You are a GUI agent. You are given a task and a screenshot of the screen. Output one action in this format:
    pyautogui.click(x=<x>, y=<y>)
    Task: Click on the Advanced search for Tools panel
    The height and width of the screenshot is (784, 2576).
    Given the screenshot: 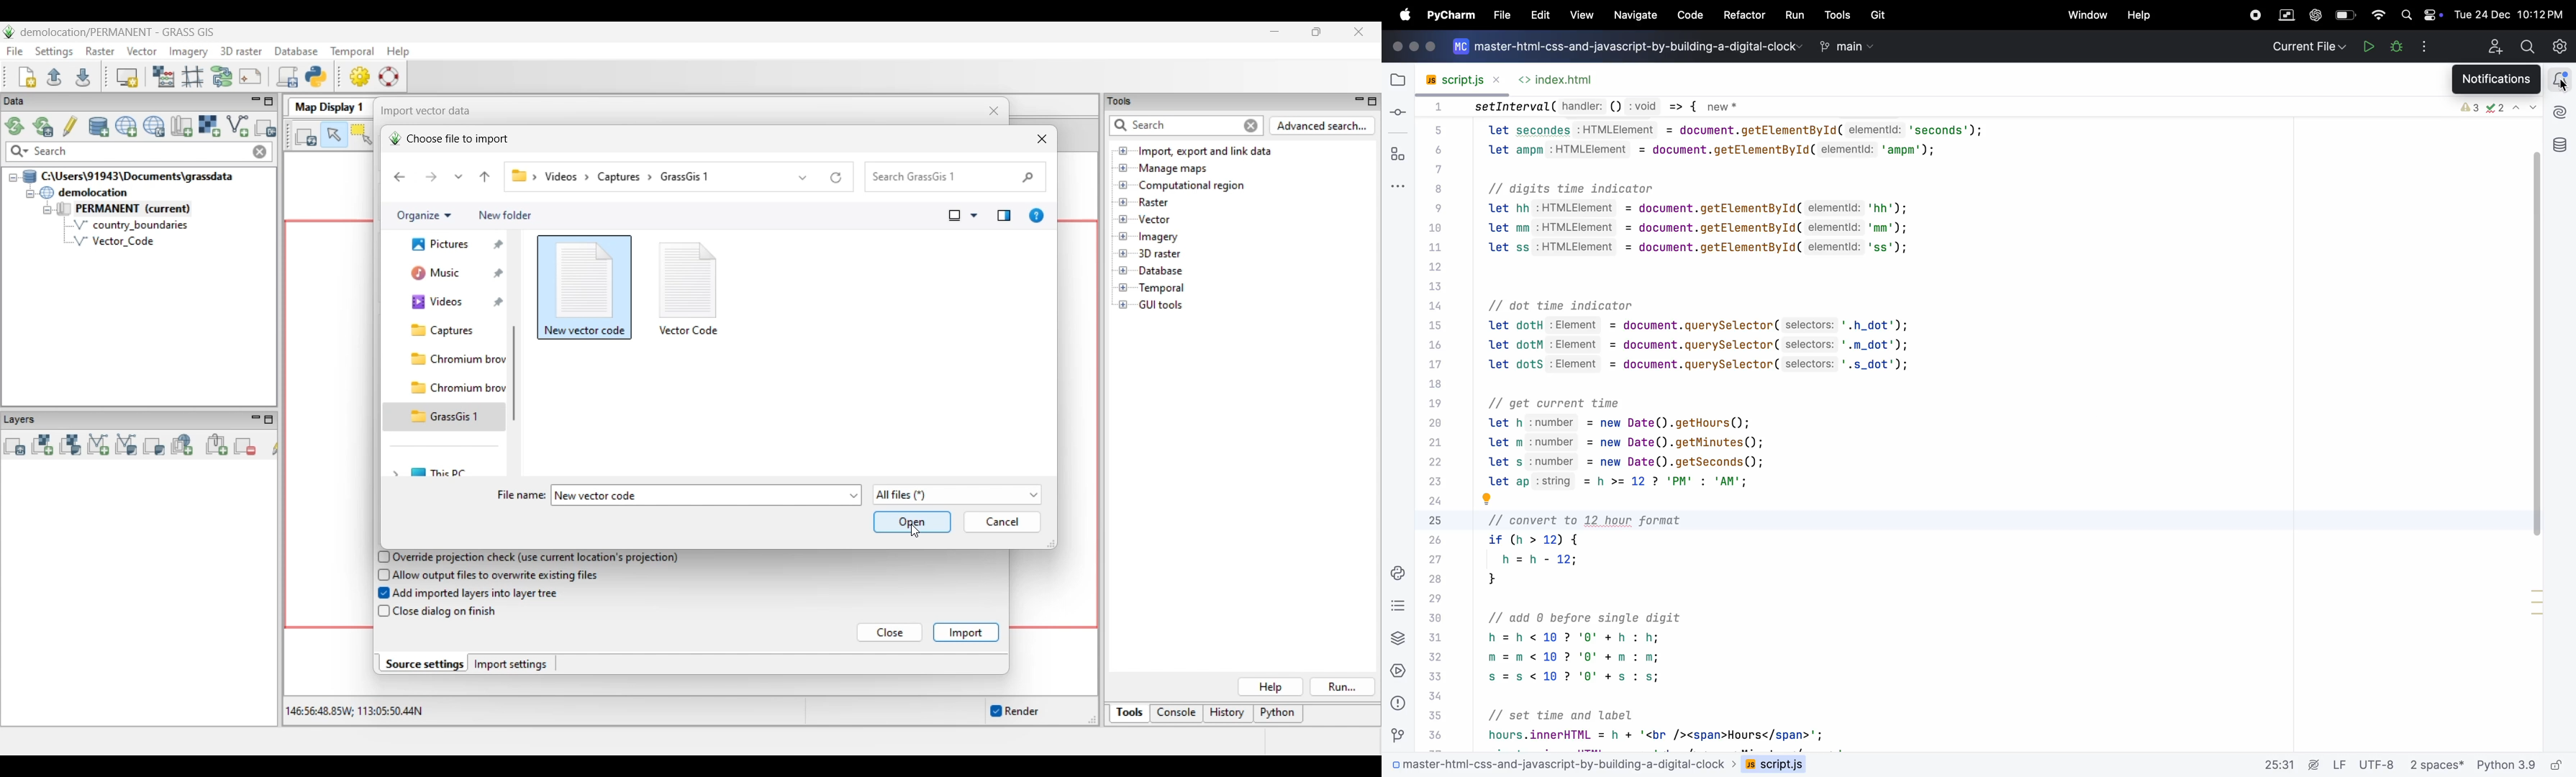 What is the action you would take?
    pyautogui.click(x=1323, y=126)
    